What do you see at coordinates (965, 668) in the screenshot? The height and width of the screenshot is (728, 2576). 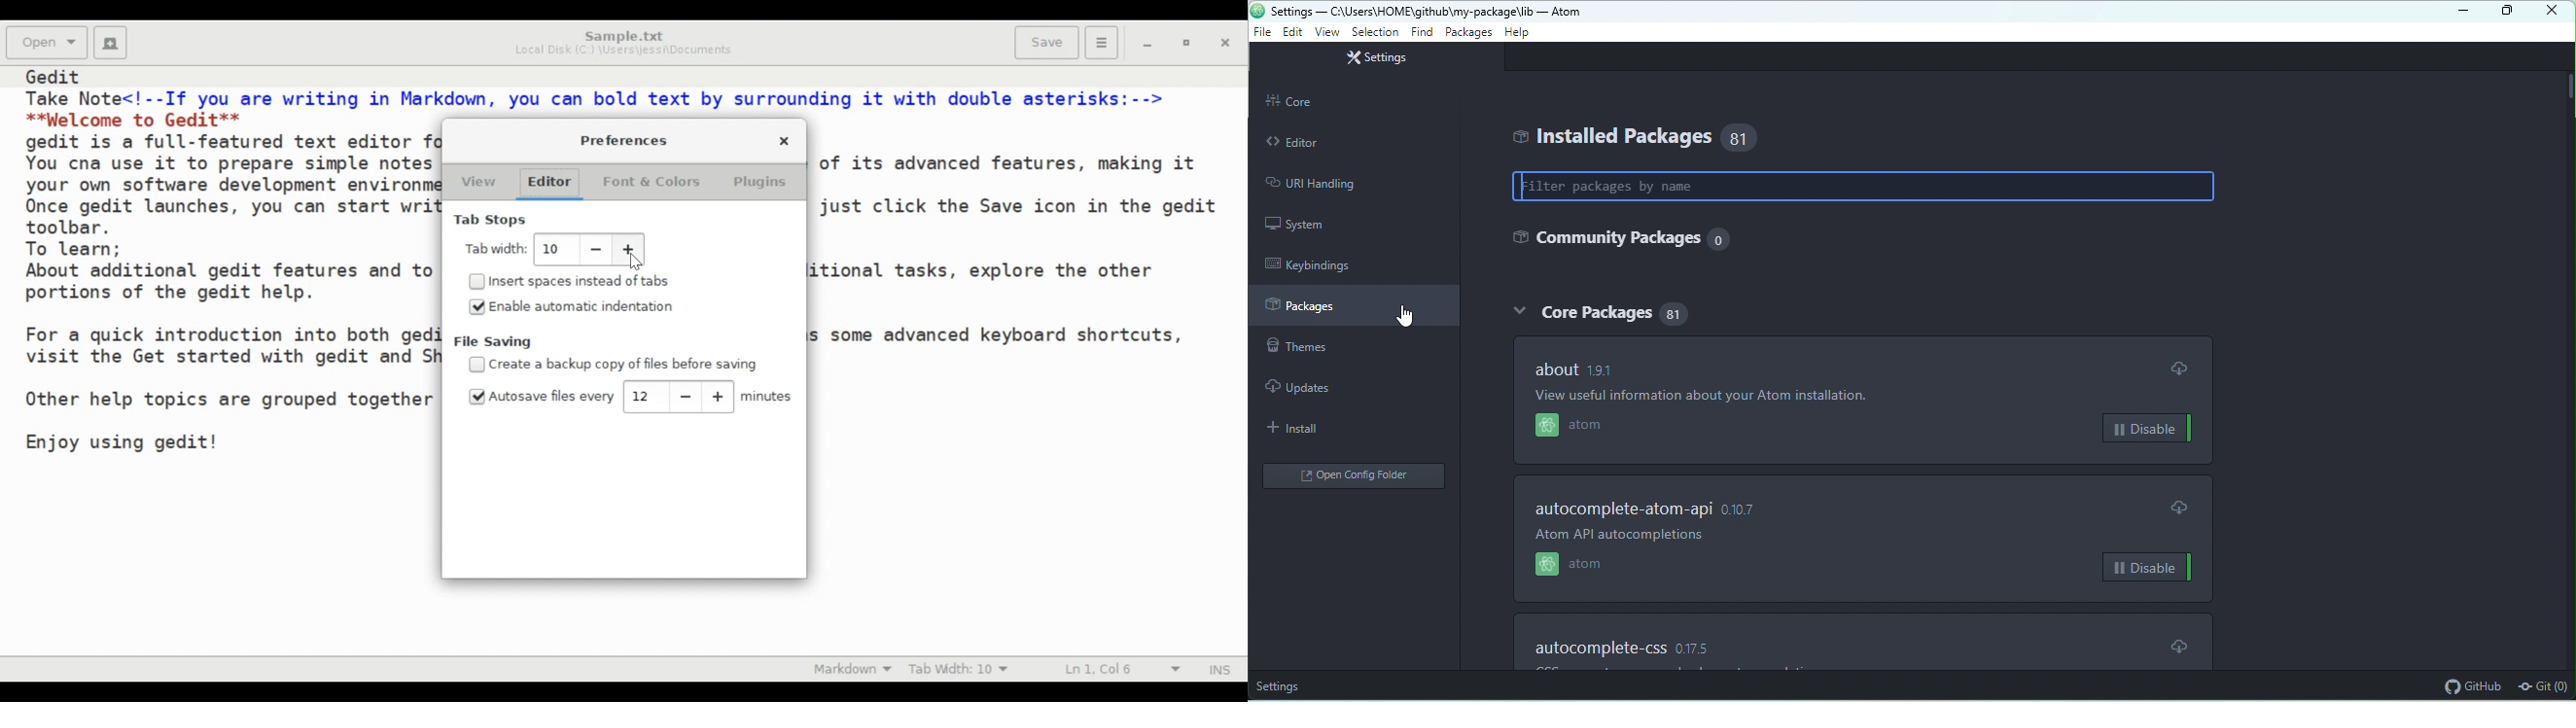 I see `Tab Width: 10` at bounding box center [965, 668].